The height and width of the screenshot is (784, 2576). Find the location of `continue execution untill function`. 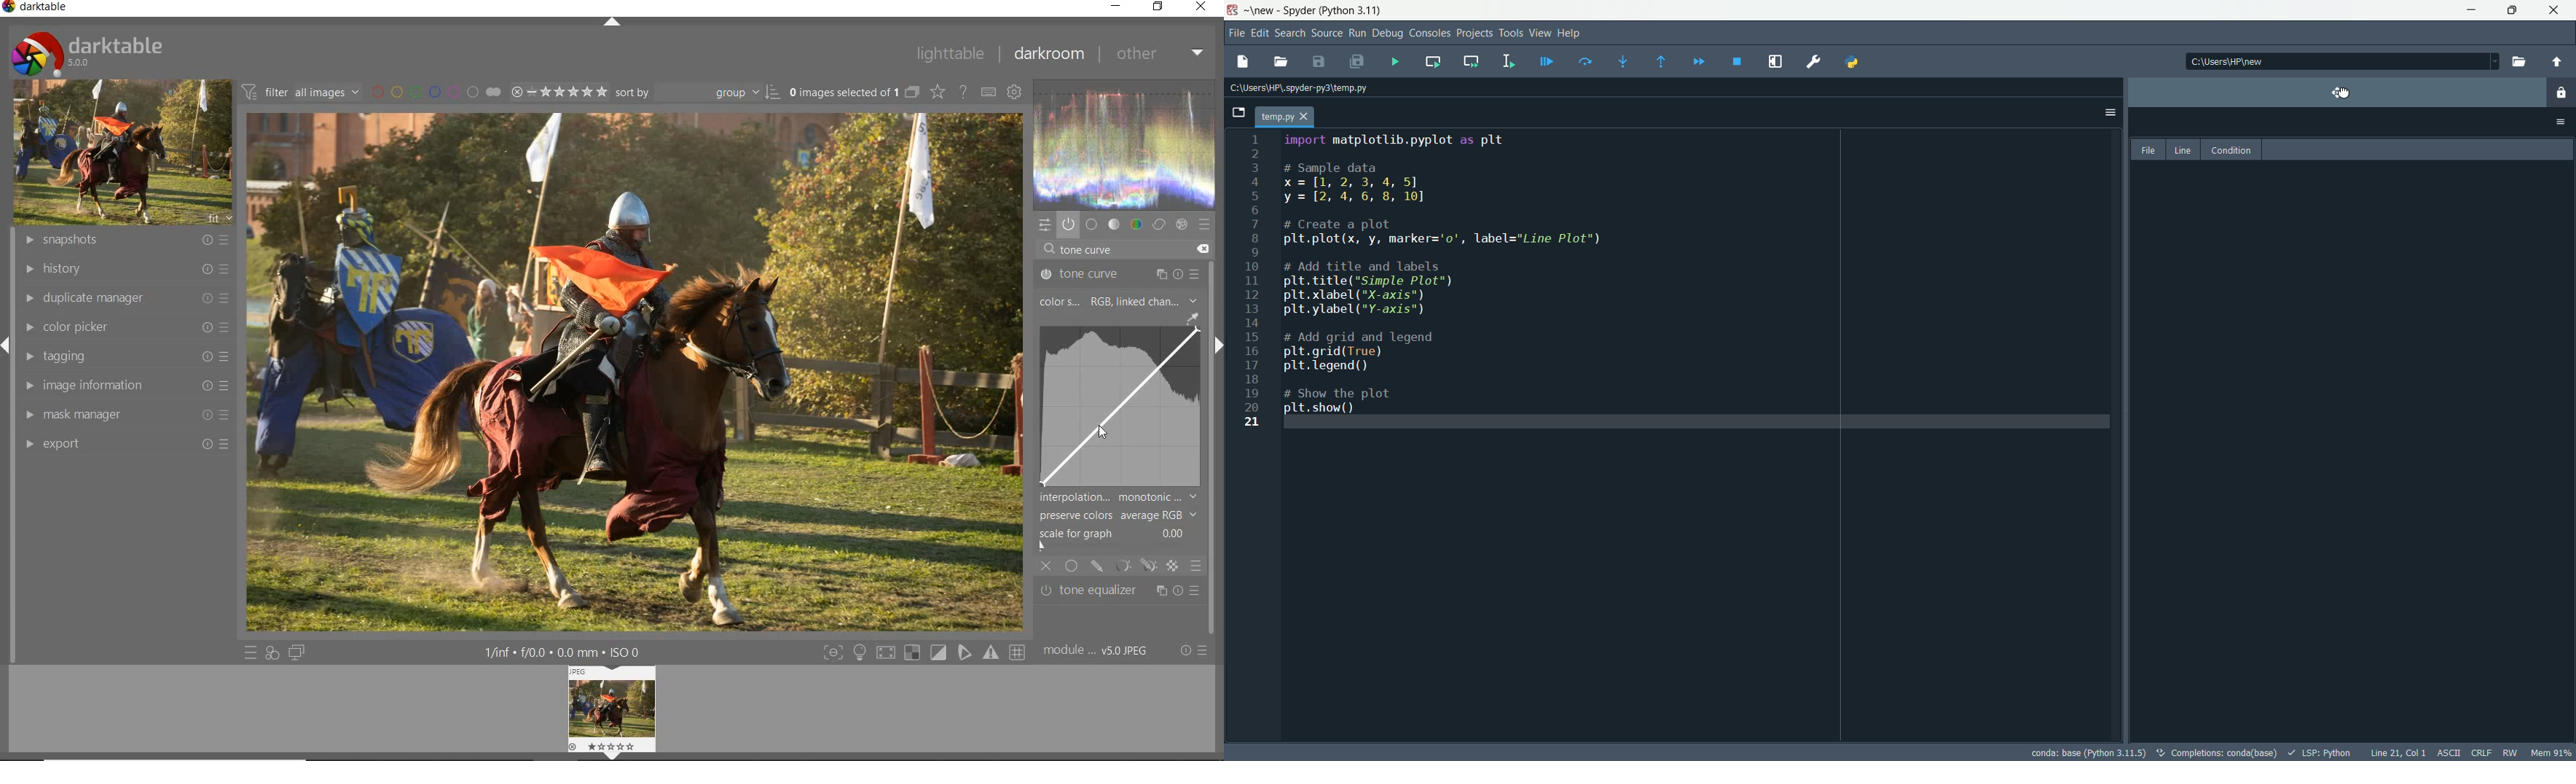

continue execution untill function is located at coordinates (1658, 61).